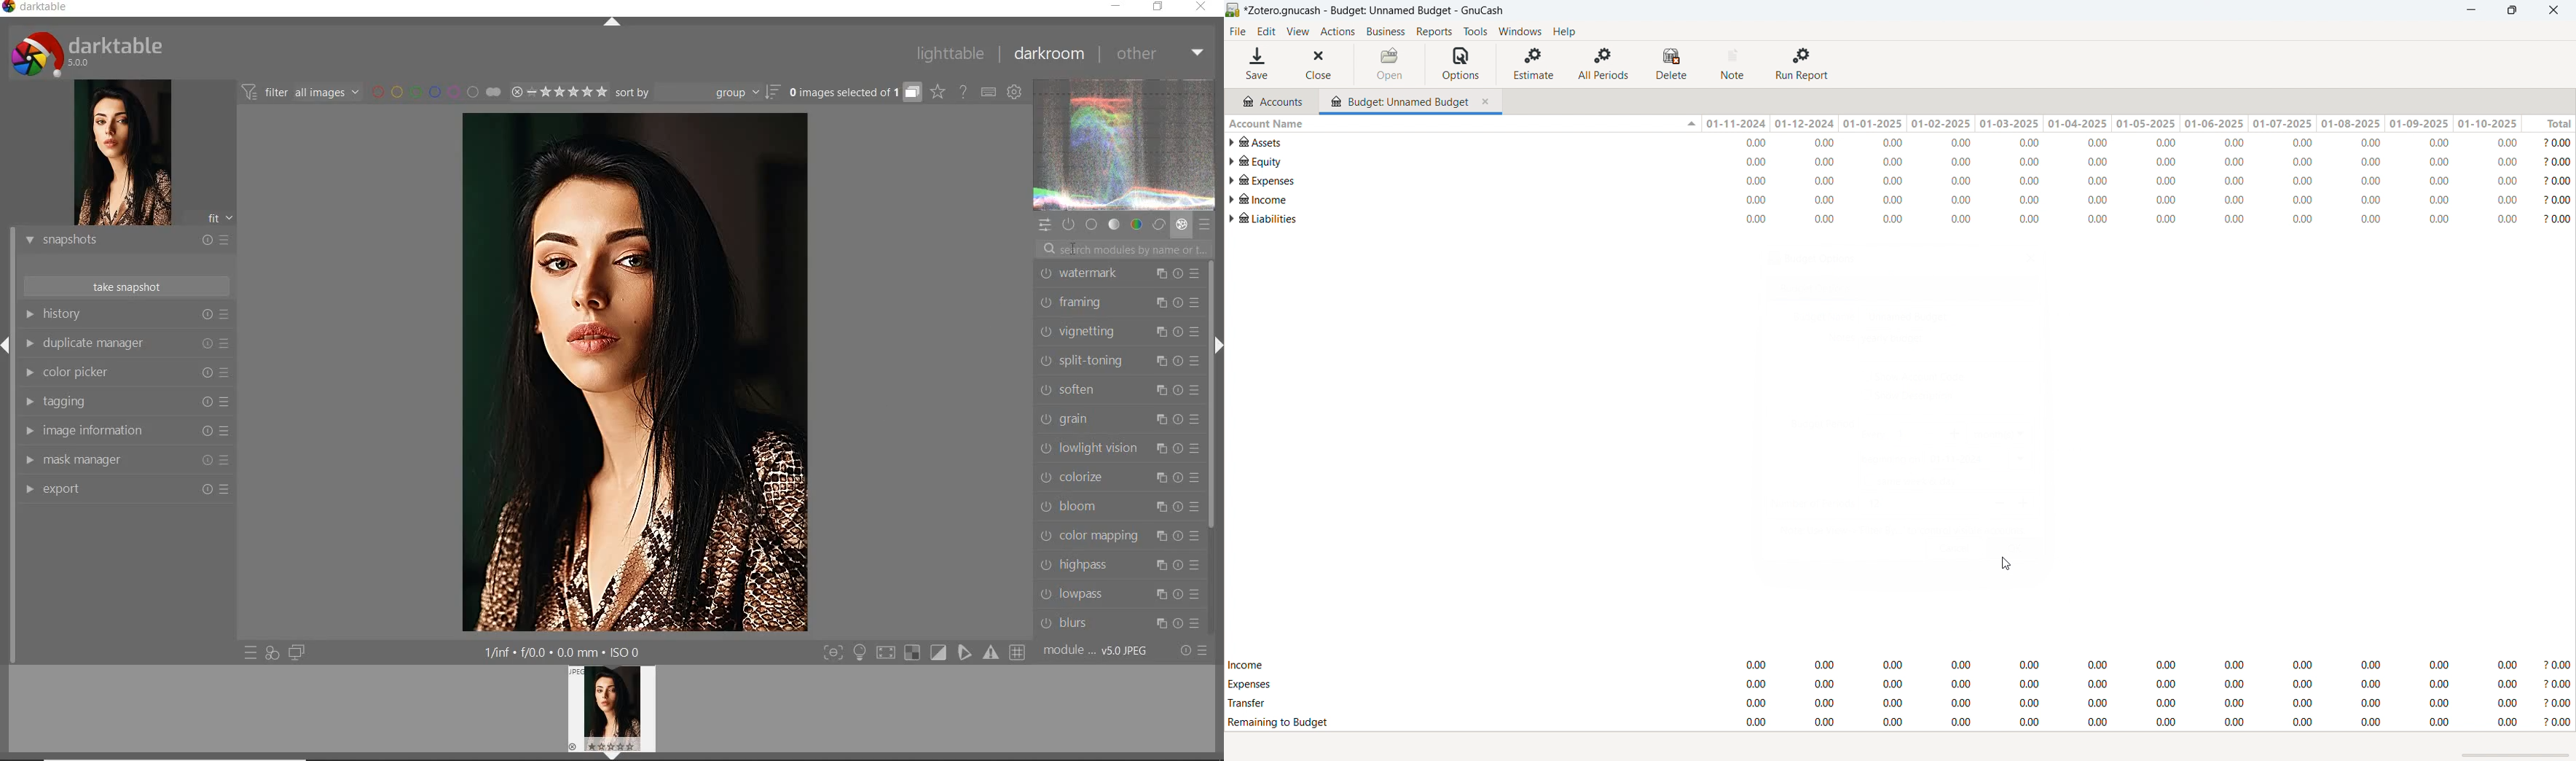 Image resolution: width=2576 pixels, height=784 pixels. What do you see at coordinates (1900, 723) in the screenshot?
I see `remaining to budget total` at bounding box center [1900, 723].